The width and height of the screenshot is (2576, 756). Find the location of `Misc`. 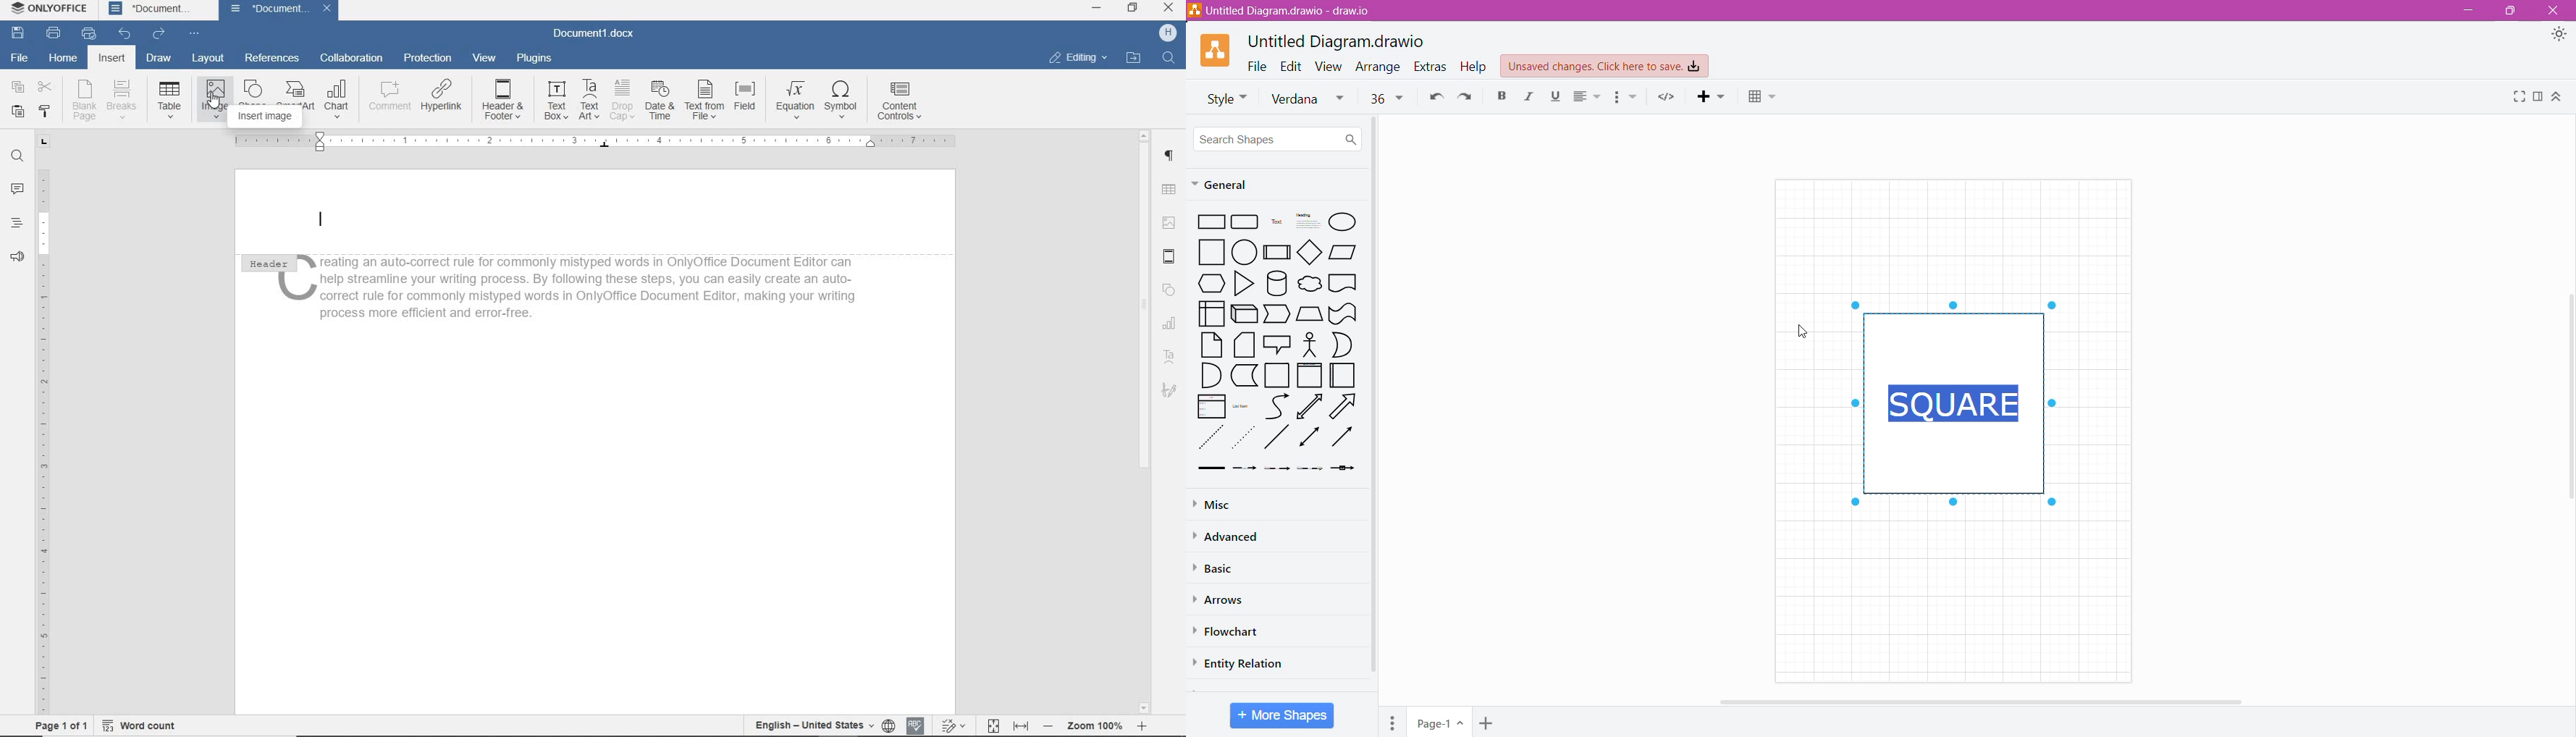

Misc is located at coordinates (1223, 505).